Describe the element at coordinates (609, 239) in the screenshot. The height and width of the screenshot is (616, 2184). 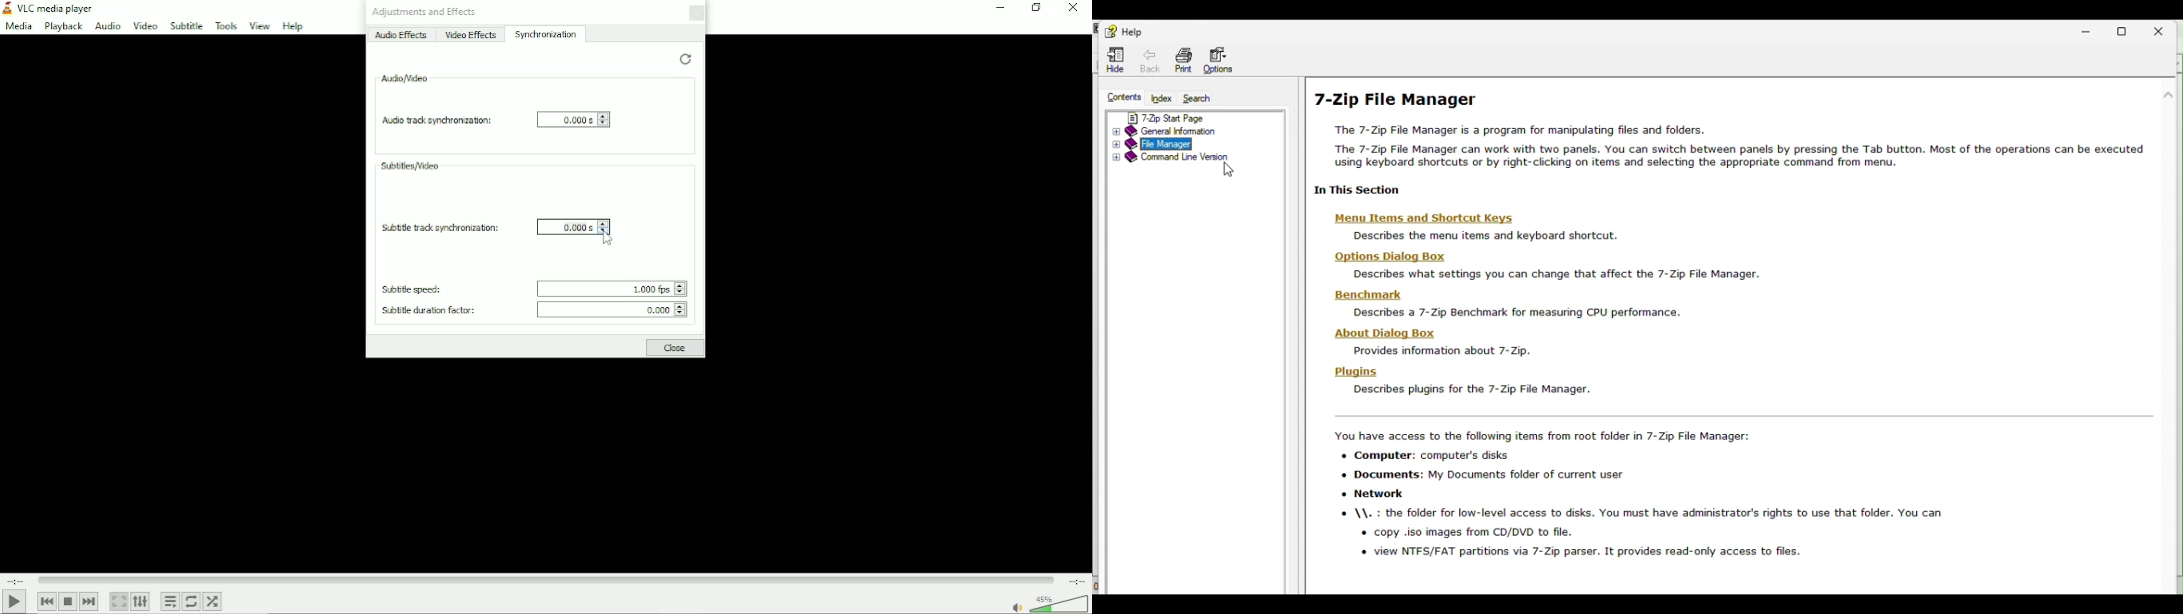
I see `Cursor` at that location.